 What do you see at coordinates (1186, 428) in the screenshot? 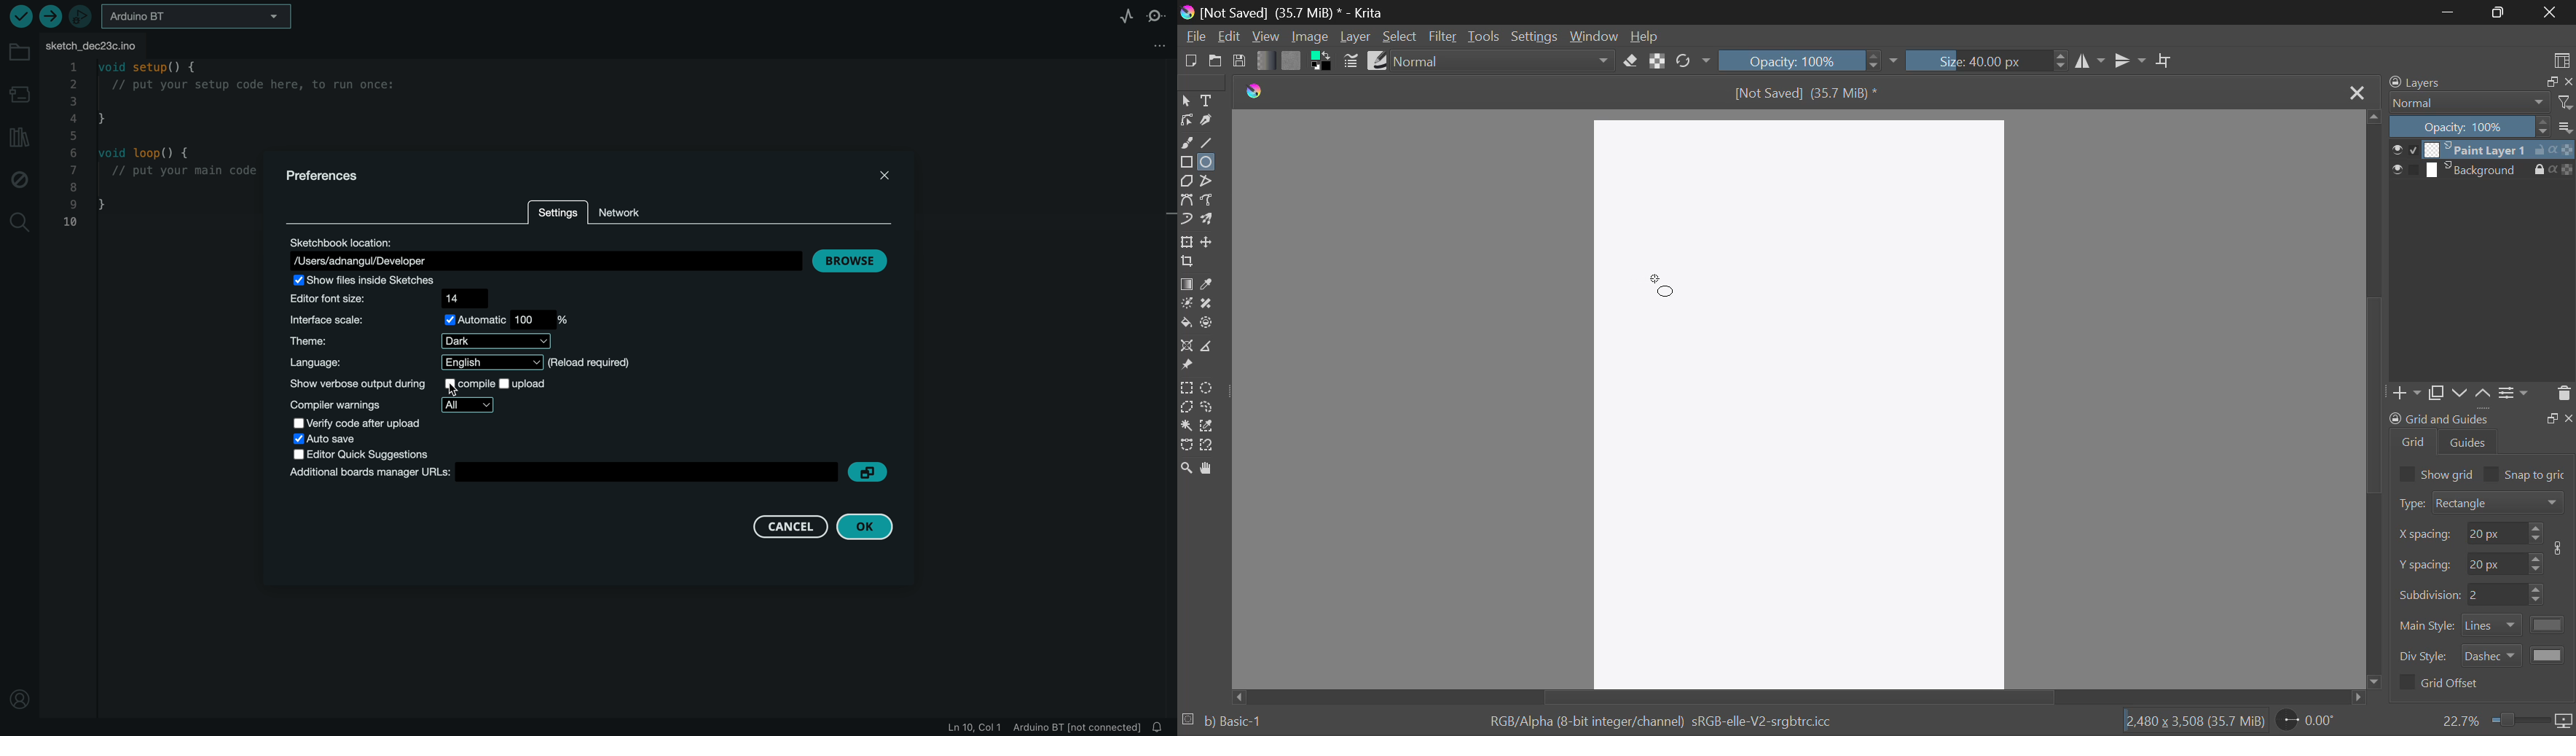
I see `Continuous Selection` at bounding box center [1186, 428].